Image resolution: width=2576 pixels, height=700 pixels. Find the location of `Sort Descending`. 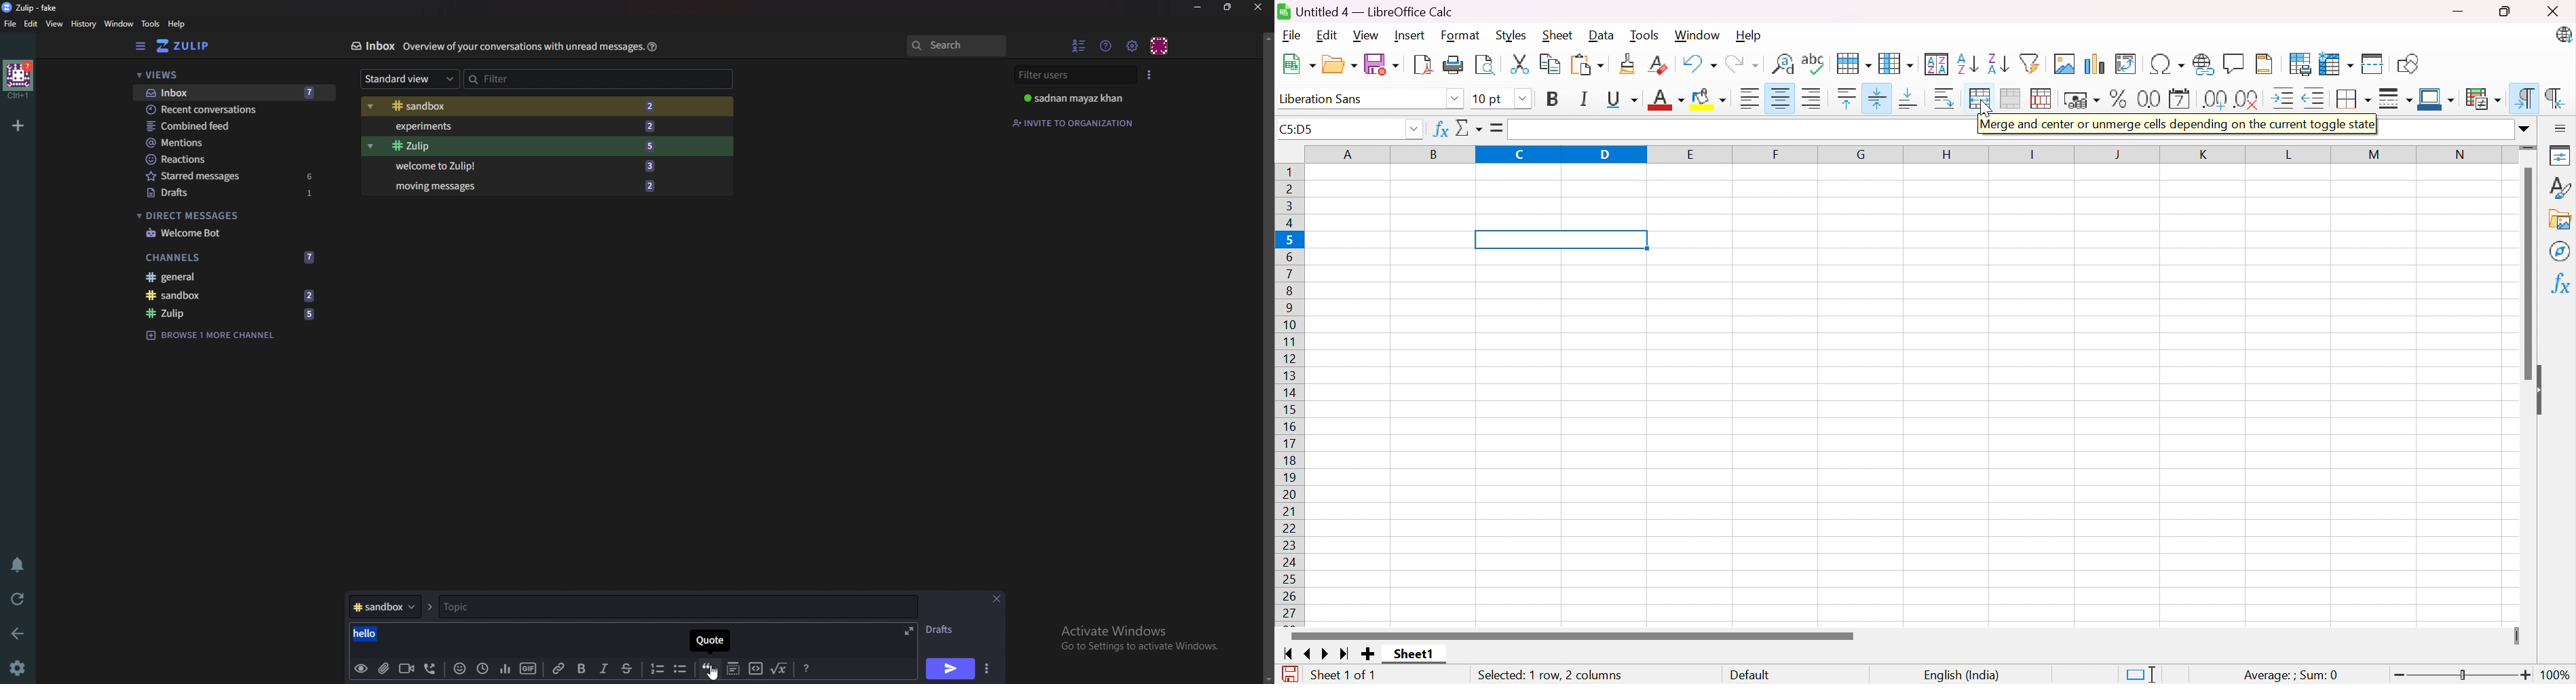

Sort Descending is located at coordinates (1998, 61).